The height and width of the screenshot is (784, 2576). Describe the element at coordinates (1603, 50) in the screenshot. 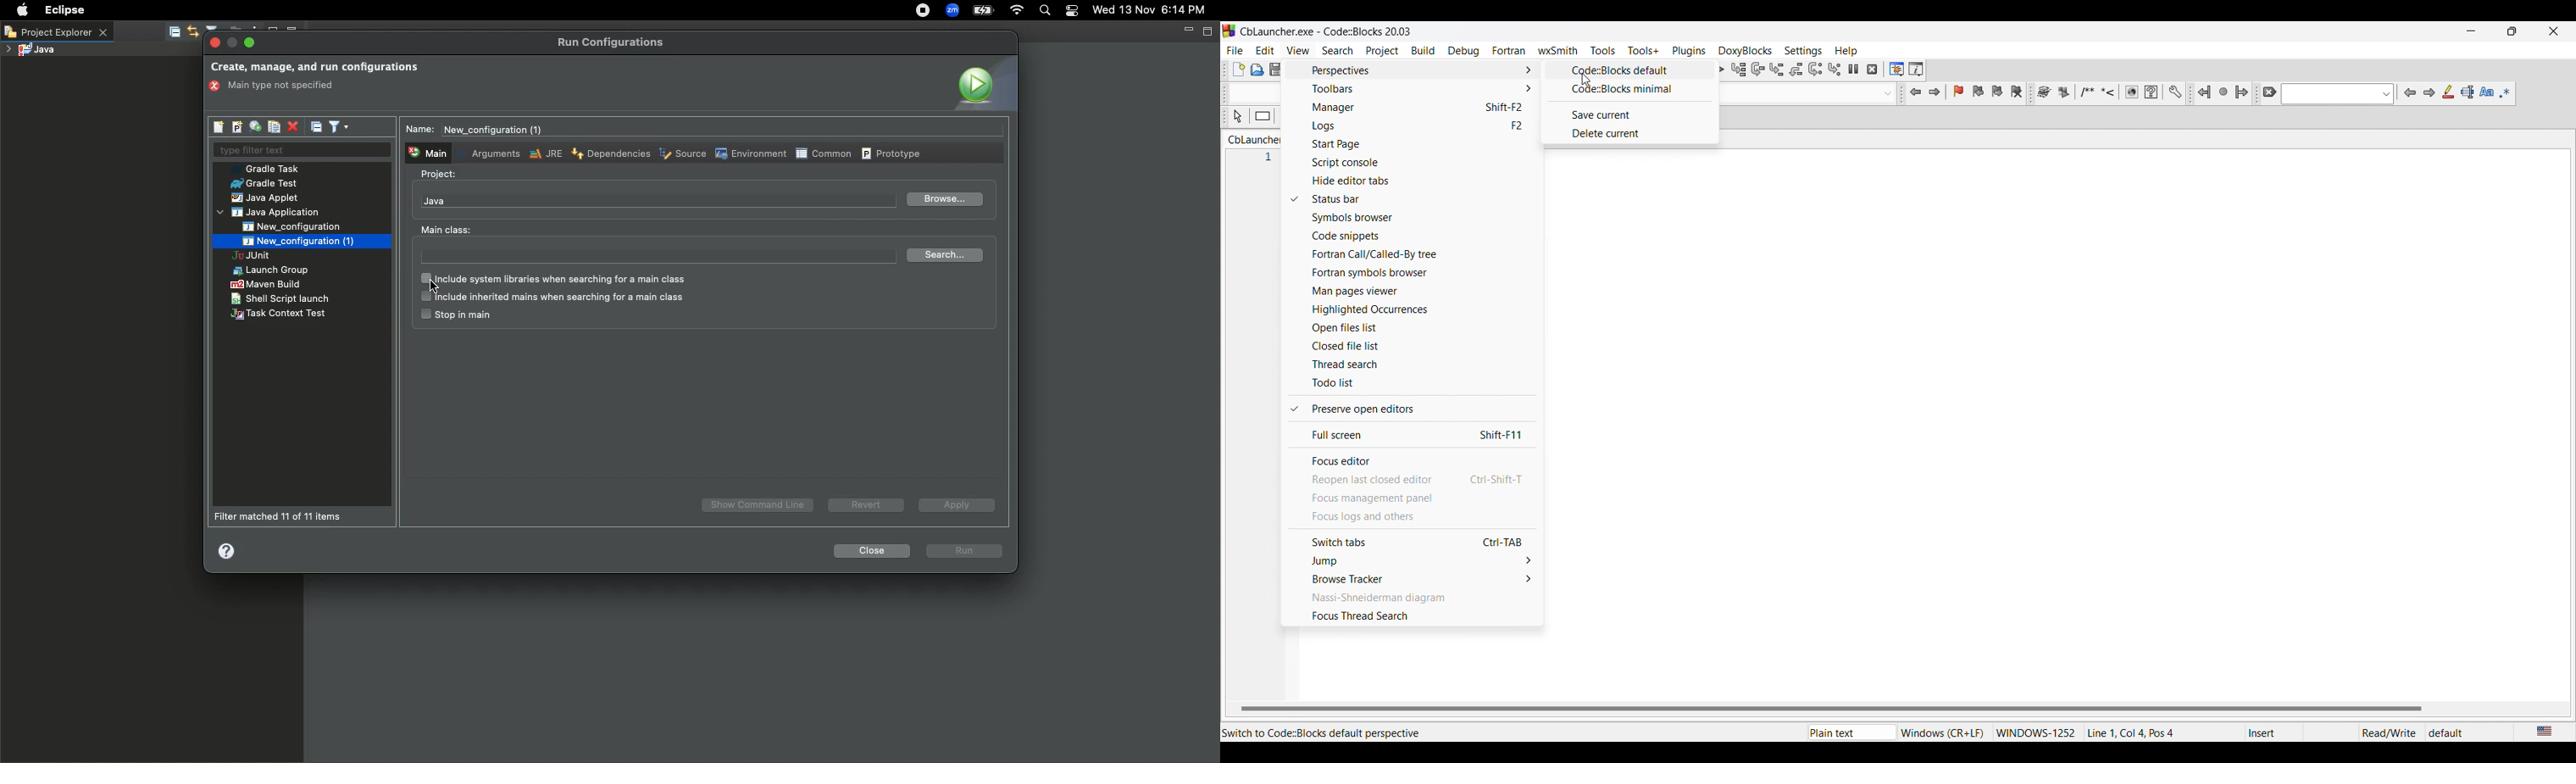

I see `Tools menu` at that location.